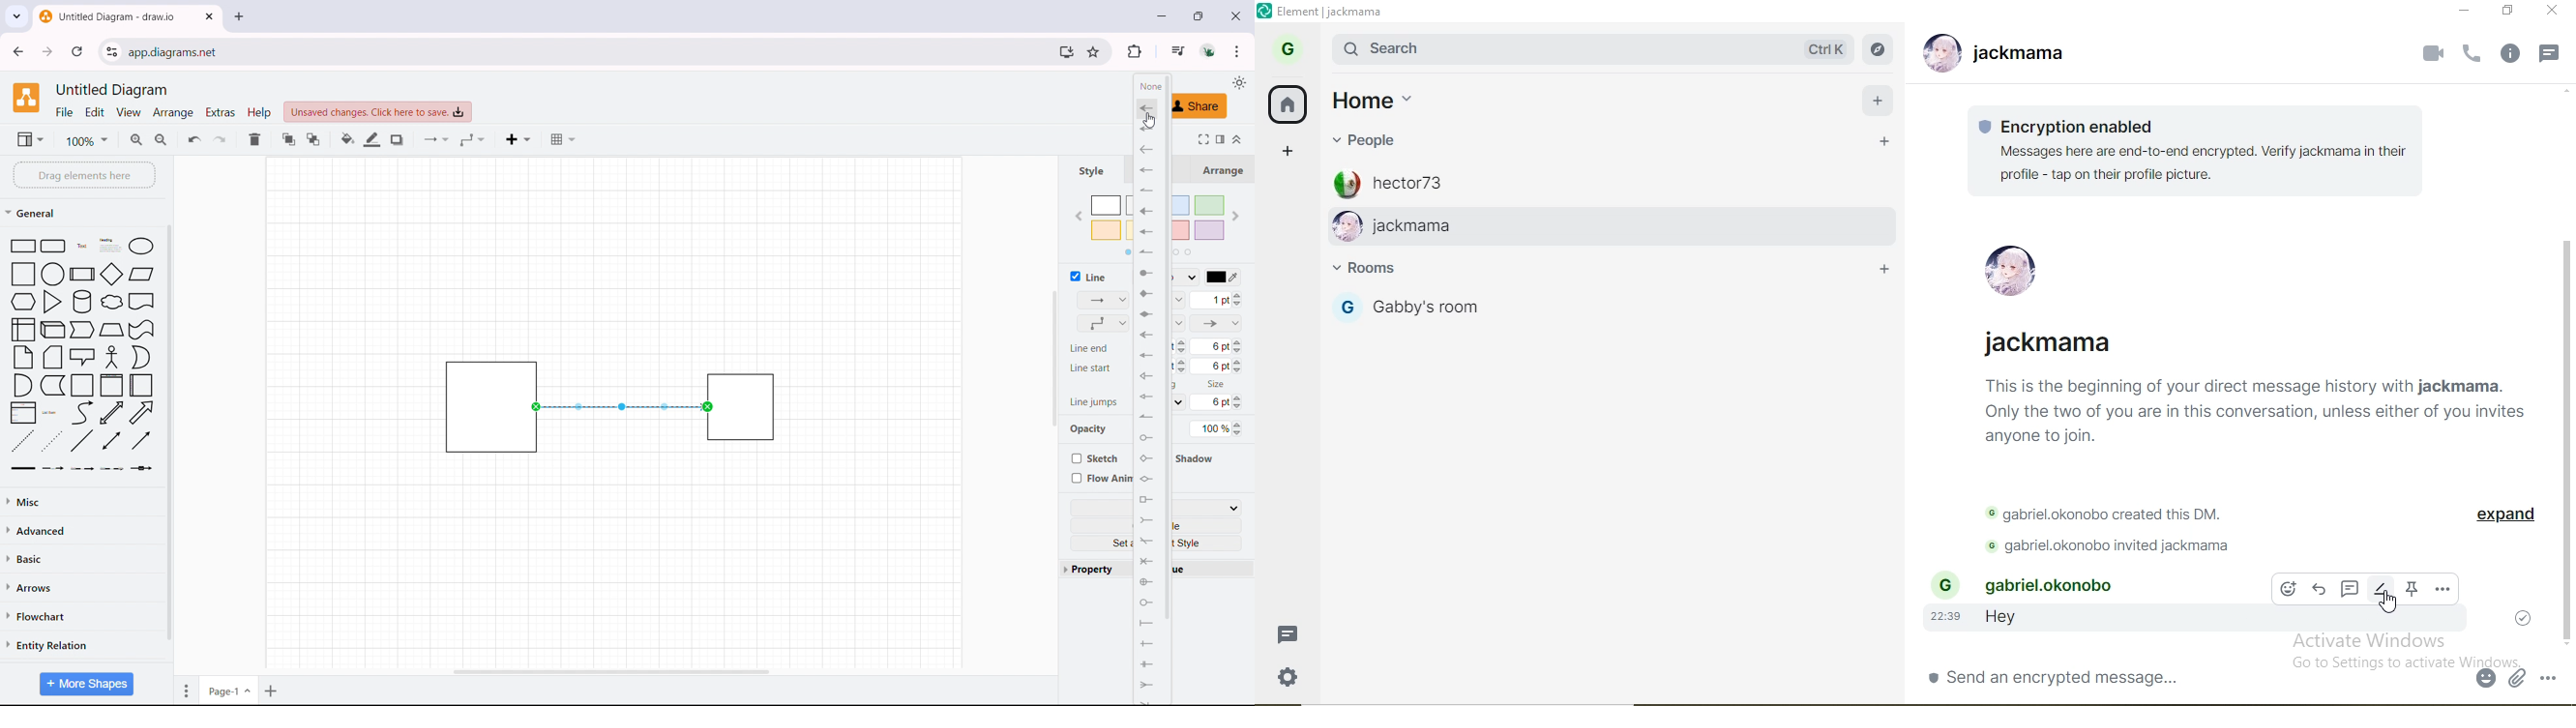 This screenshot has width=2576, height=728. Describe the element at coordinates (1163, 16) in the screenshot. I see `minimize` at that location.